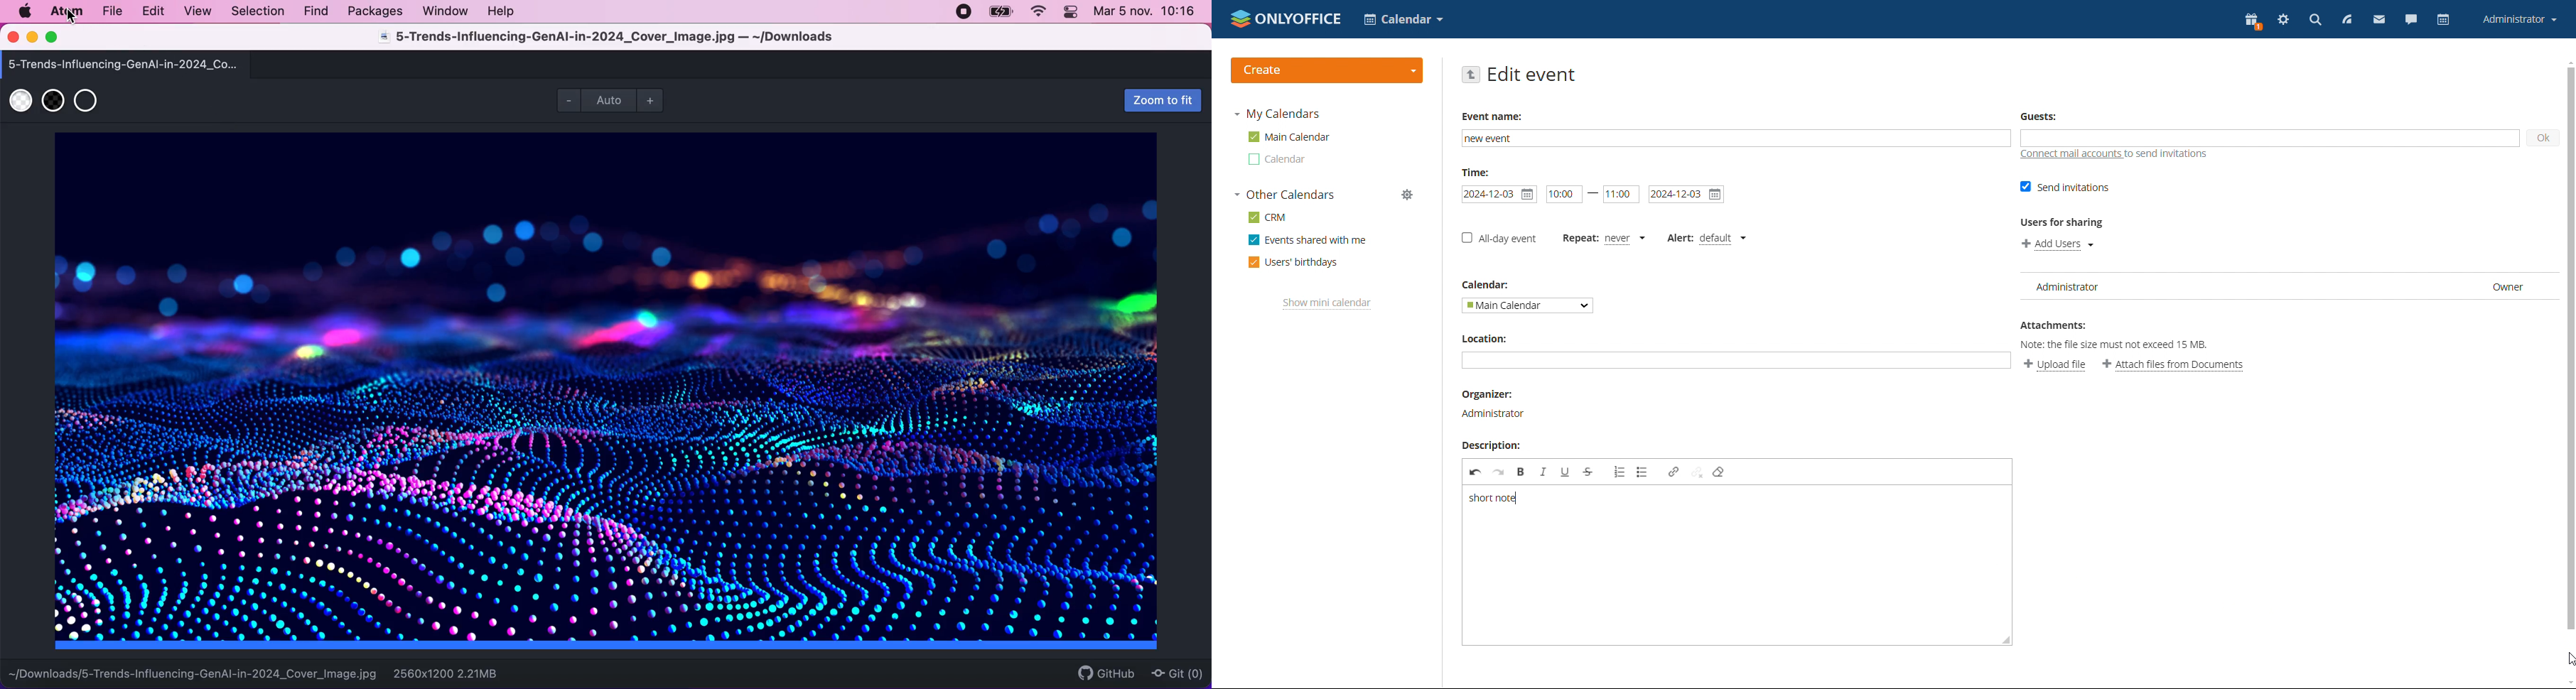 This screenshot has width=2576, height=700. Describe the element at coordinates (2411, 19) in the screenshot. I see `chat` at that location.